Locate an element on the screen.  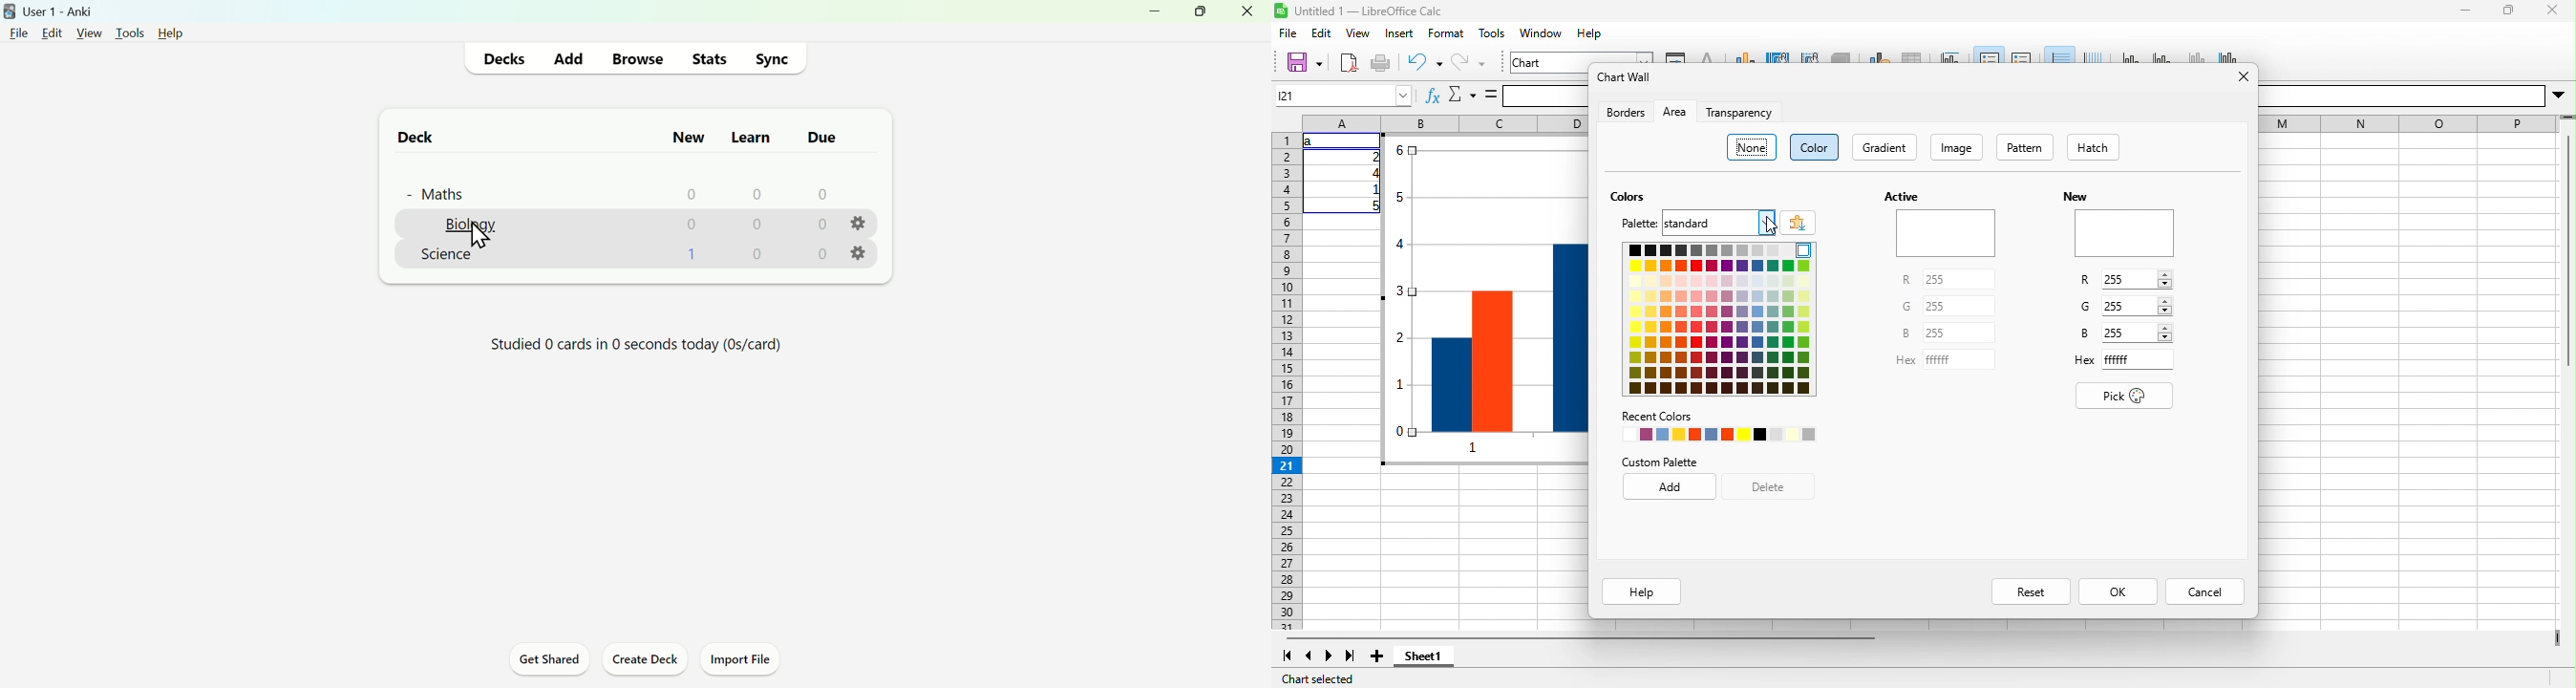
+ Maths is located at coordinates (444, 194).